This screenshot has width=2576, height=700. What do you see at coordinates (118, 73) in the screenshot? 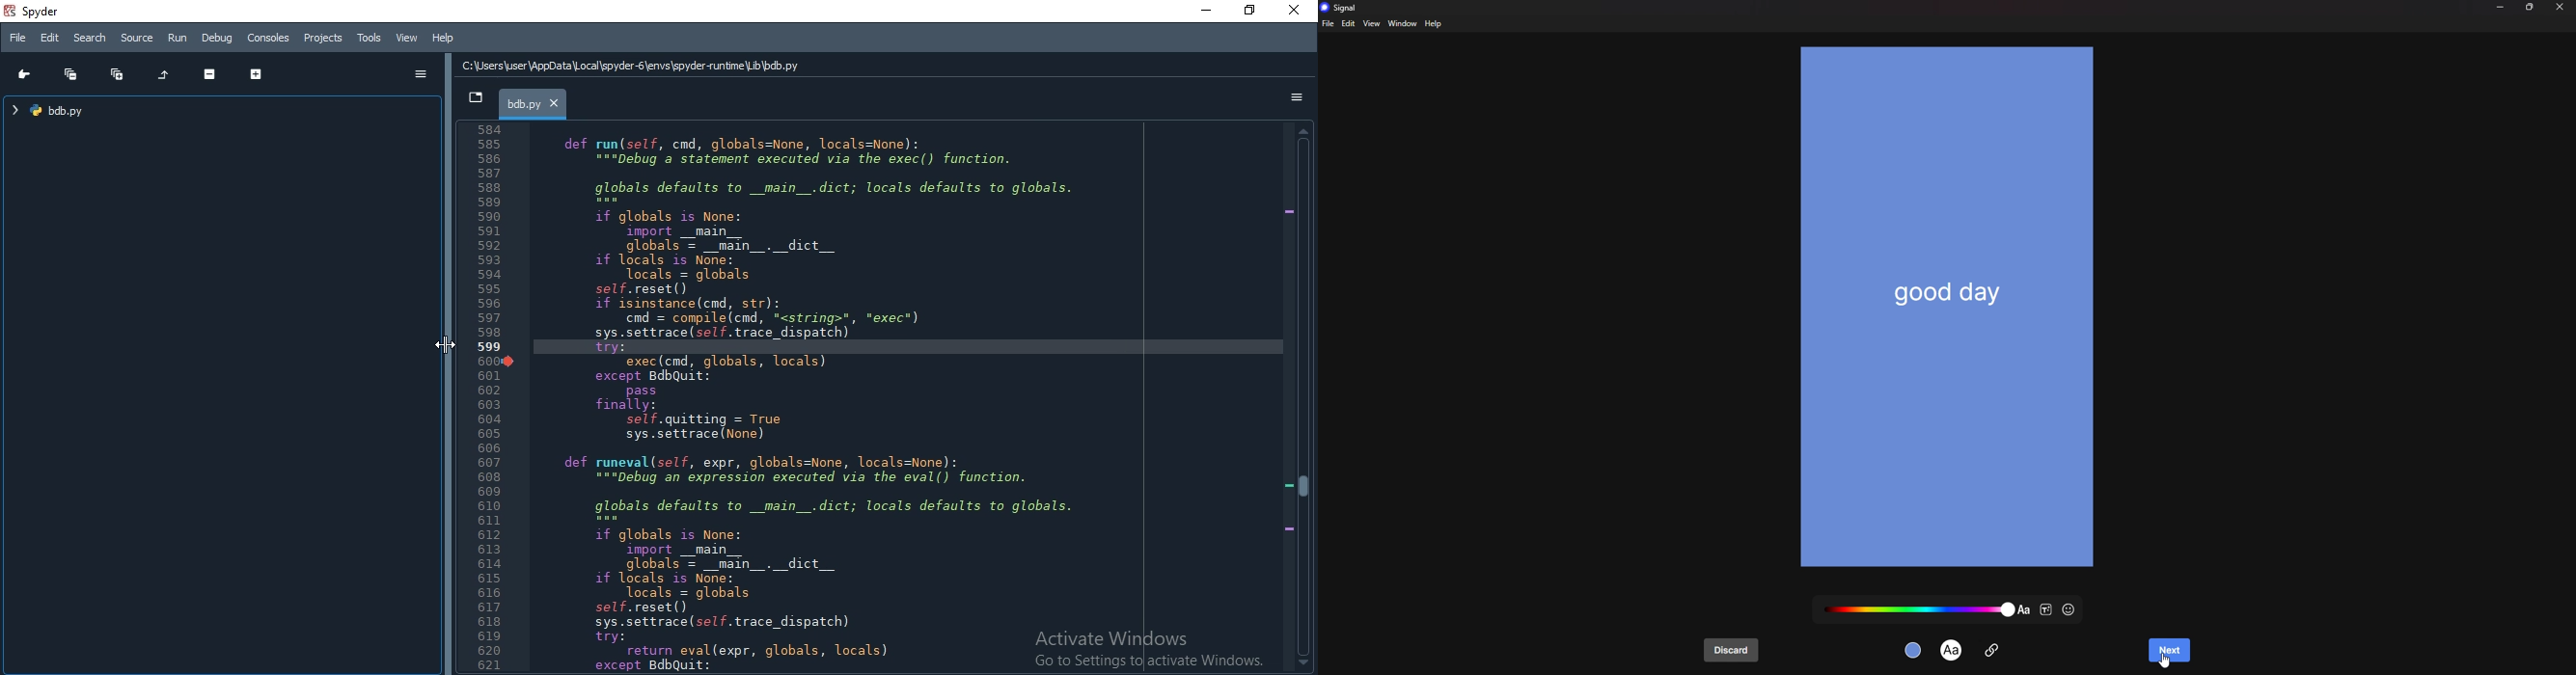
I see `Expand all` at bounding box center [118, 73].